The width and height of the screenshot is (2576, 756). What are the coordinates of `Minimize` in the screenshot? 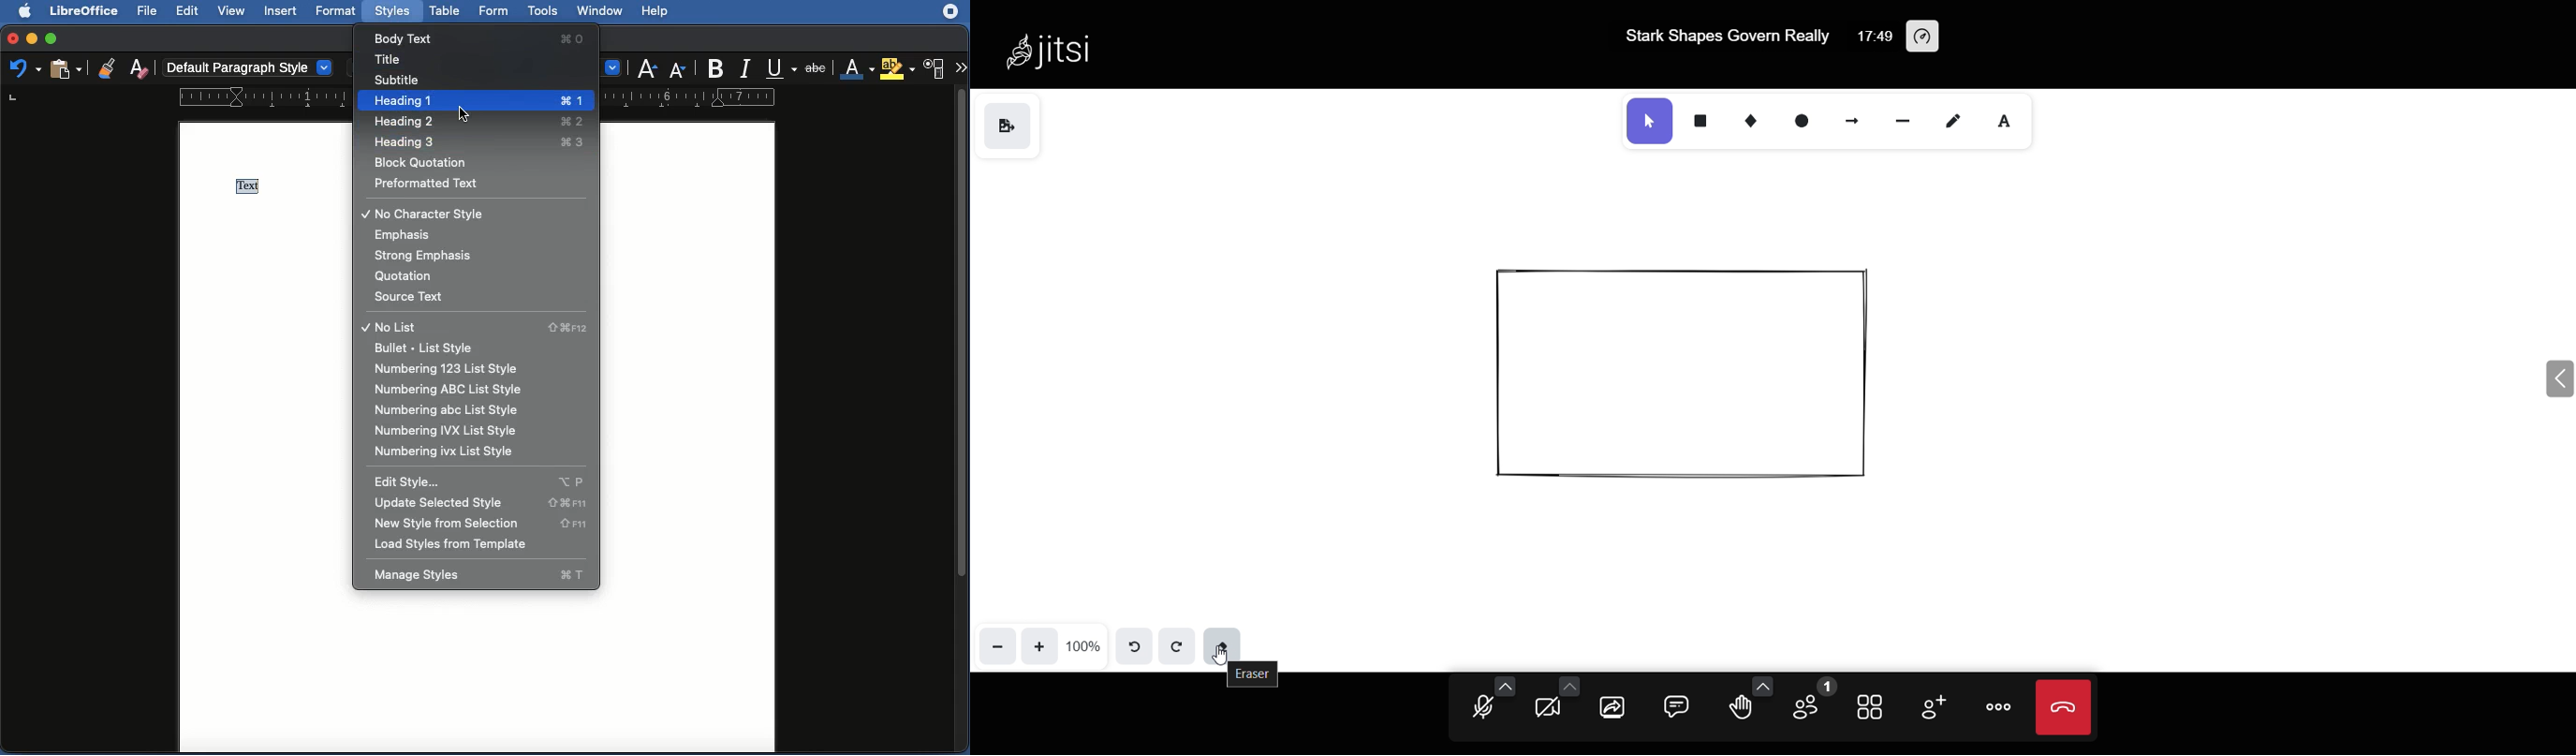 It's located at (32, 39).